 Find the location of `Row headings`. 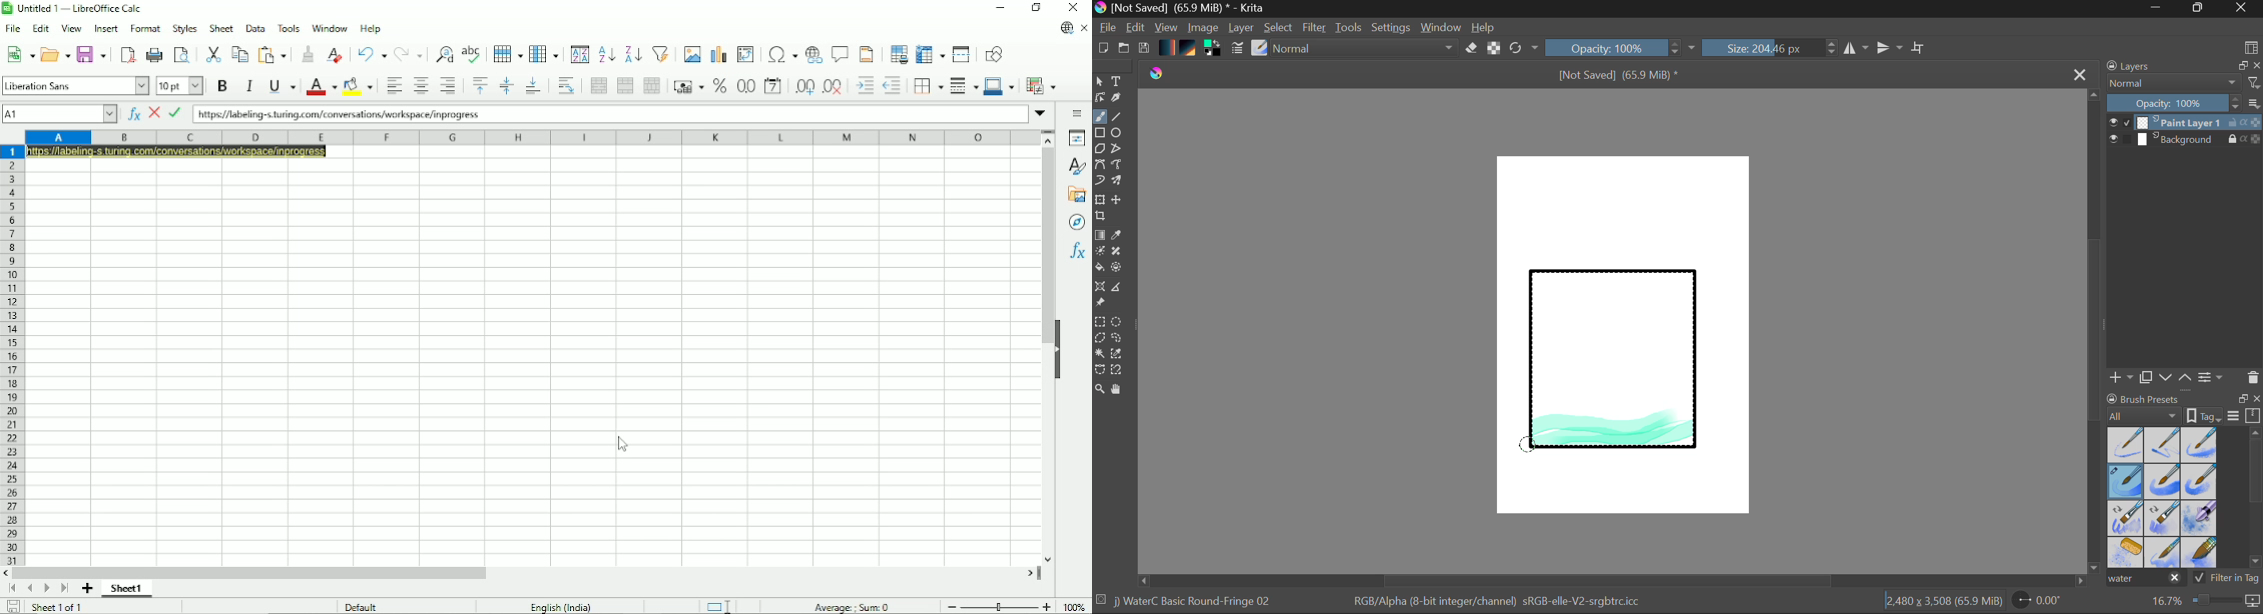

Row headings is located at coordinates (14, 356).